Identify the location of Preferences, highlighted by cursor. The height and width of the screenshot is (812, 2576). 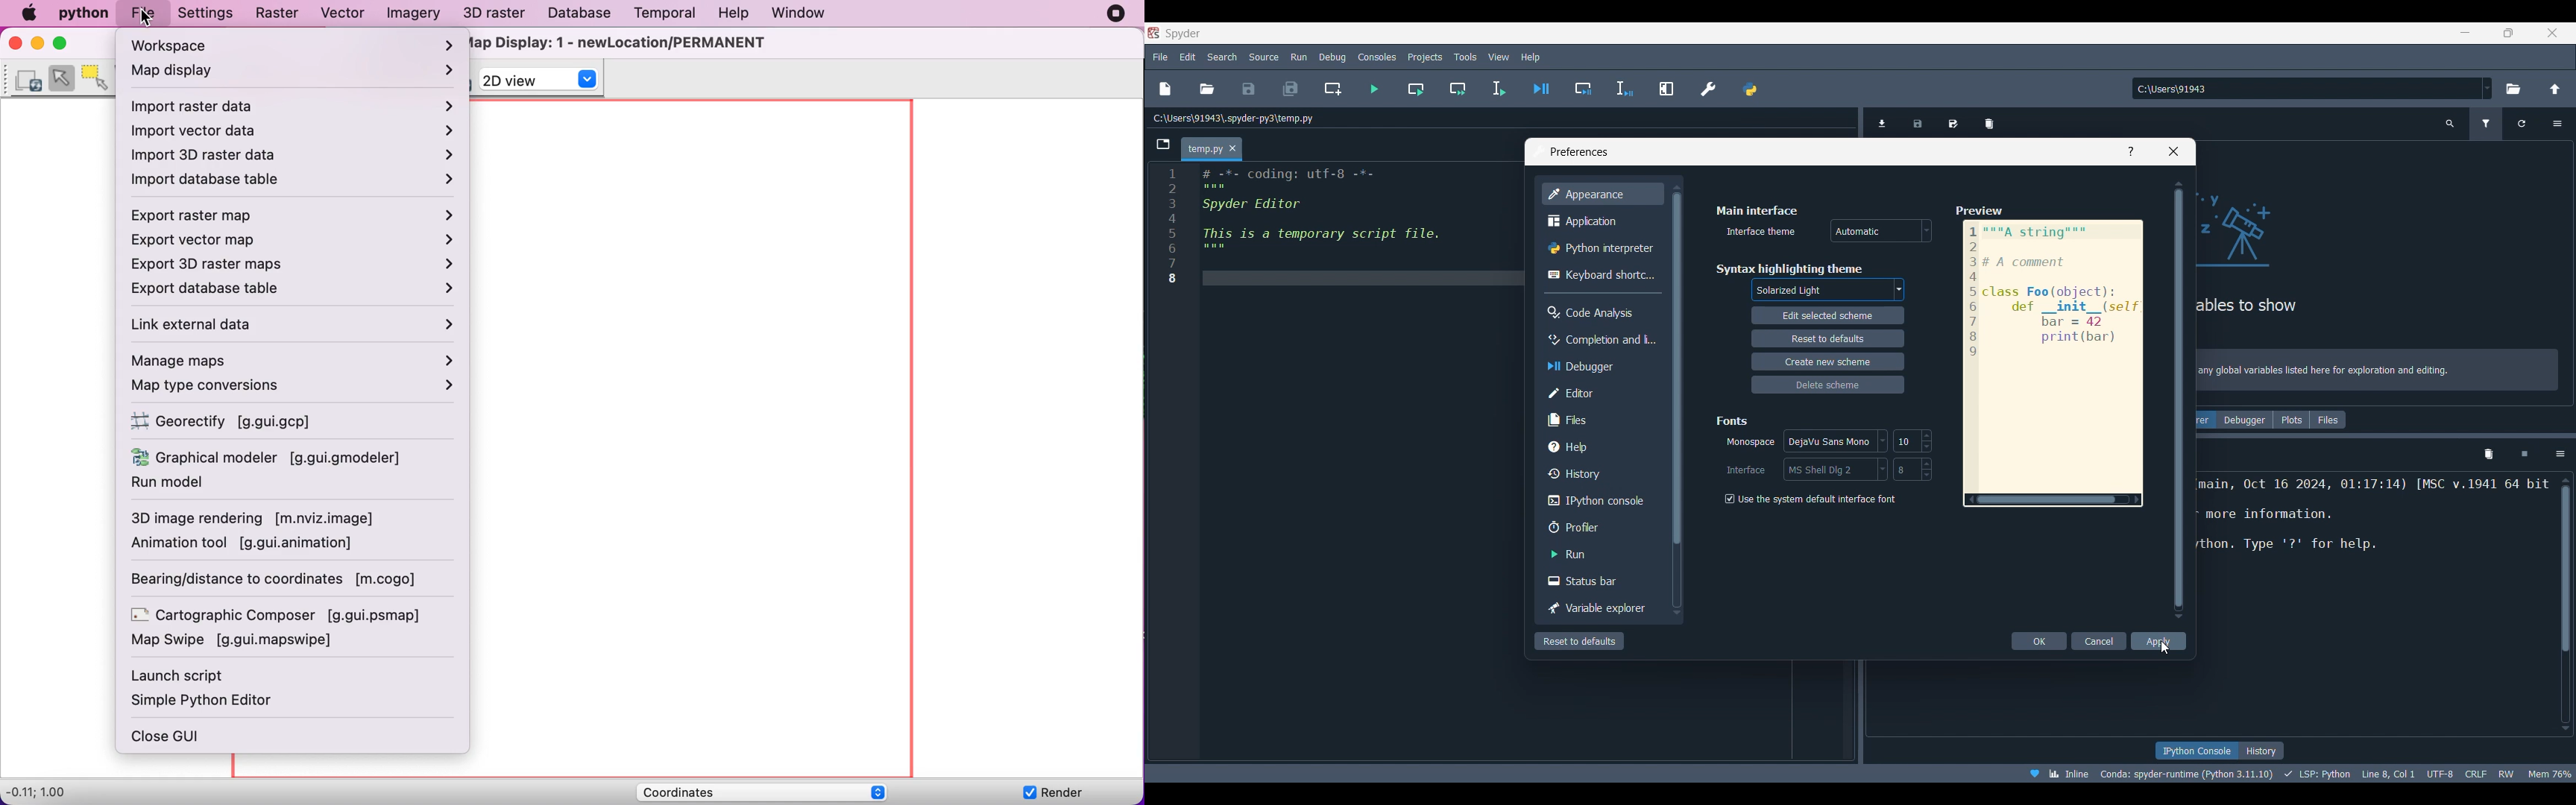
(1704, 86).